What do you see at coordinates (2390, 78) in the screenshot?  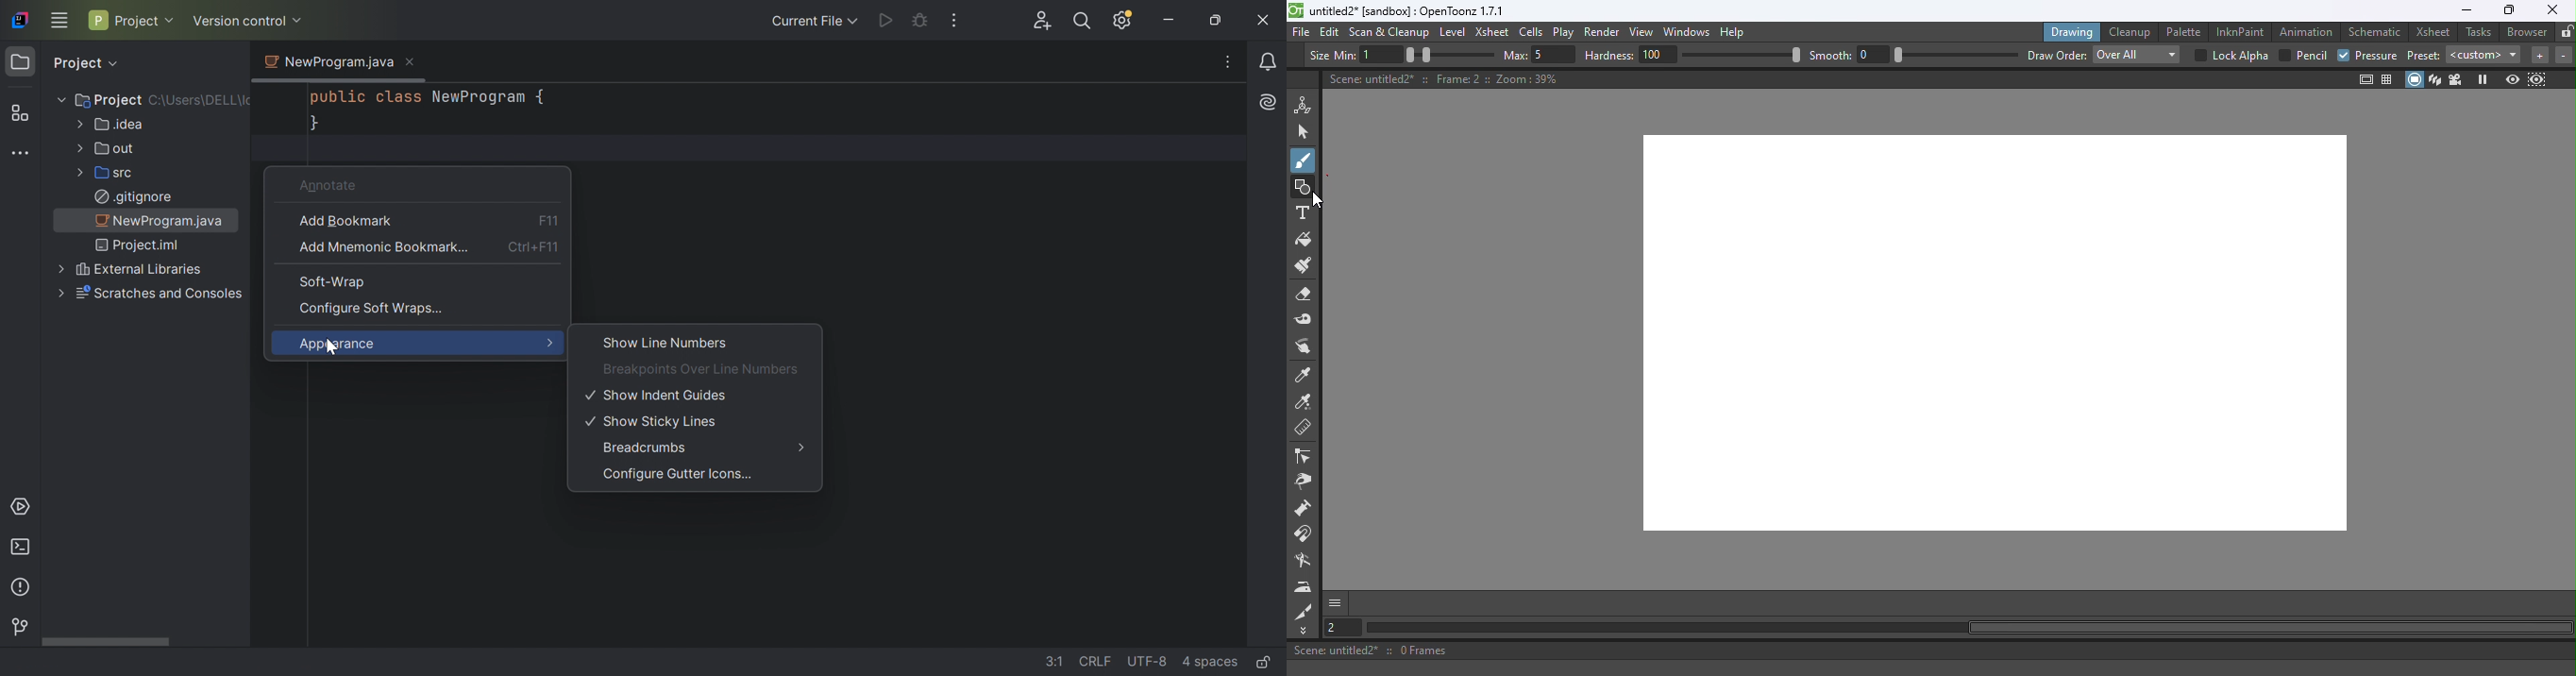 I see `Field guide` at bounding box center [2390, 78].